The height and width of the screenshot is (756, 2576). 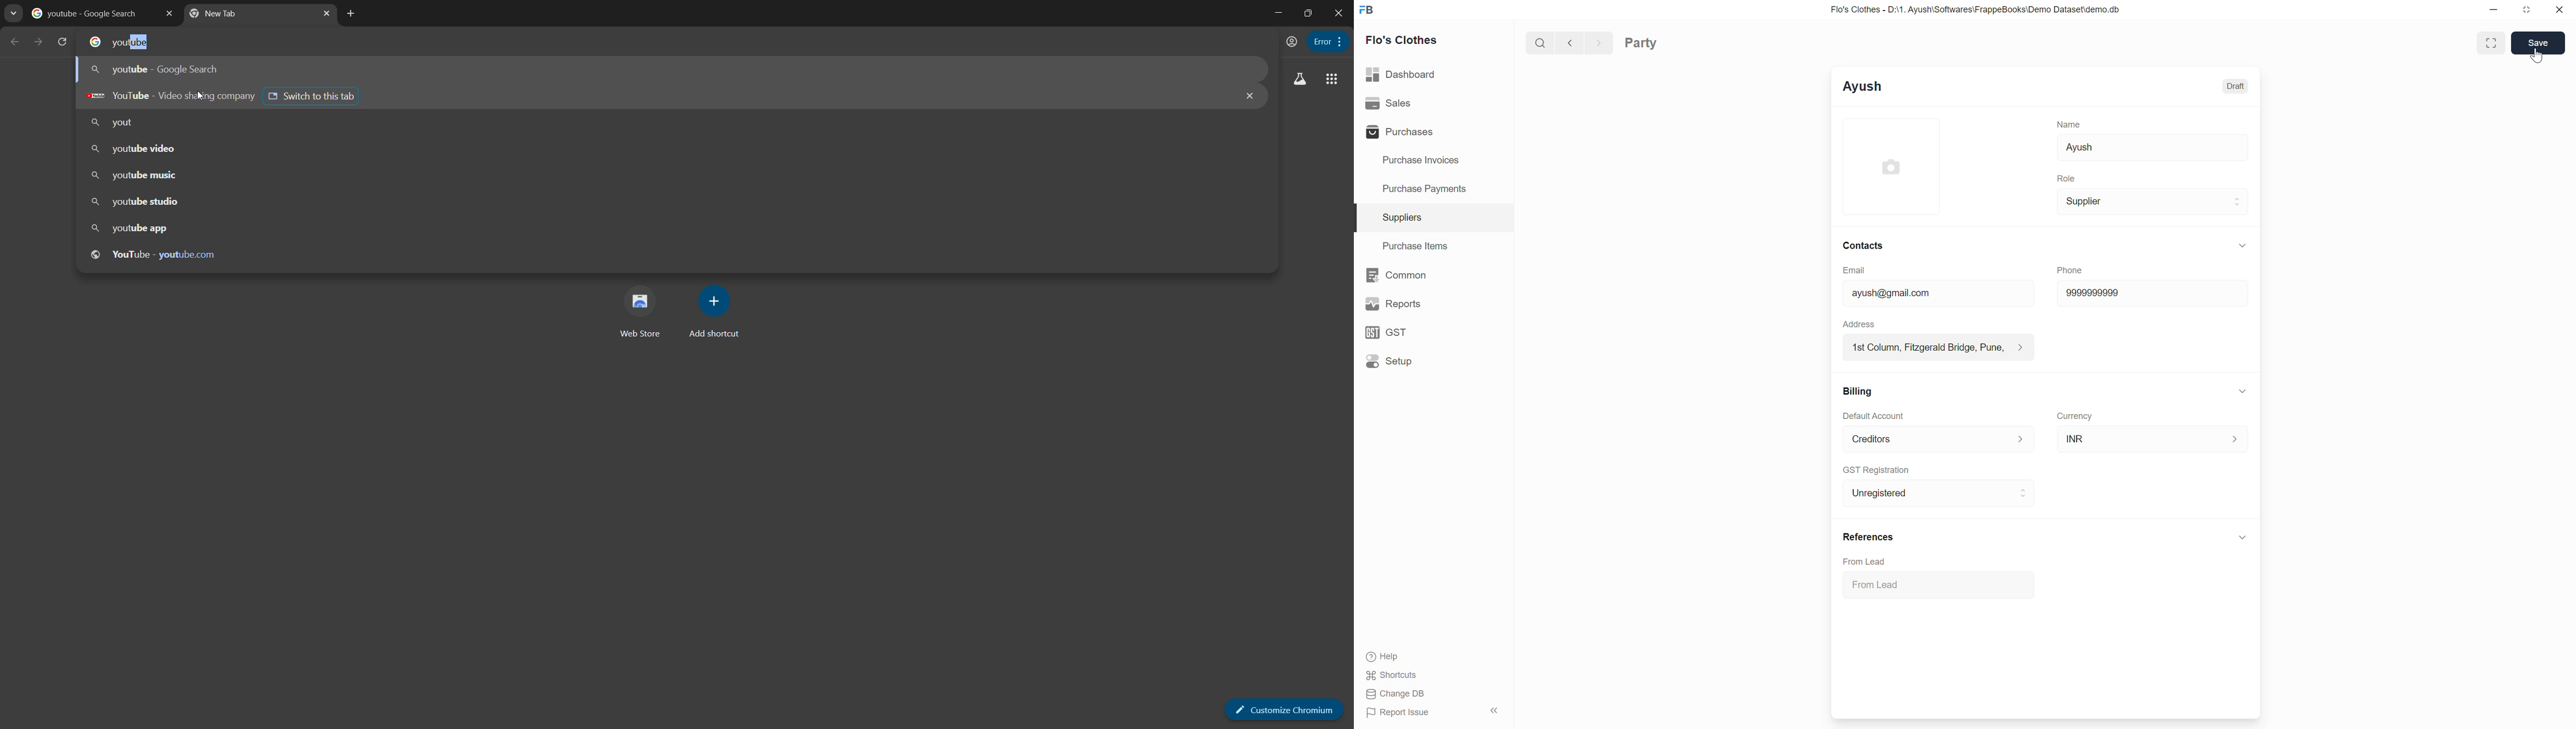 What do you see at coordinates (2243, 246) in the screenshot?
I see `Collapse` at bounding box center [2243, 246].